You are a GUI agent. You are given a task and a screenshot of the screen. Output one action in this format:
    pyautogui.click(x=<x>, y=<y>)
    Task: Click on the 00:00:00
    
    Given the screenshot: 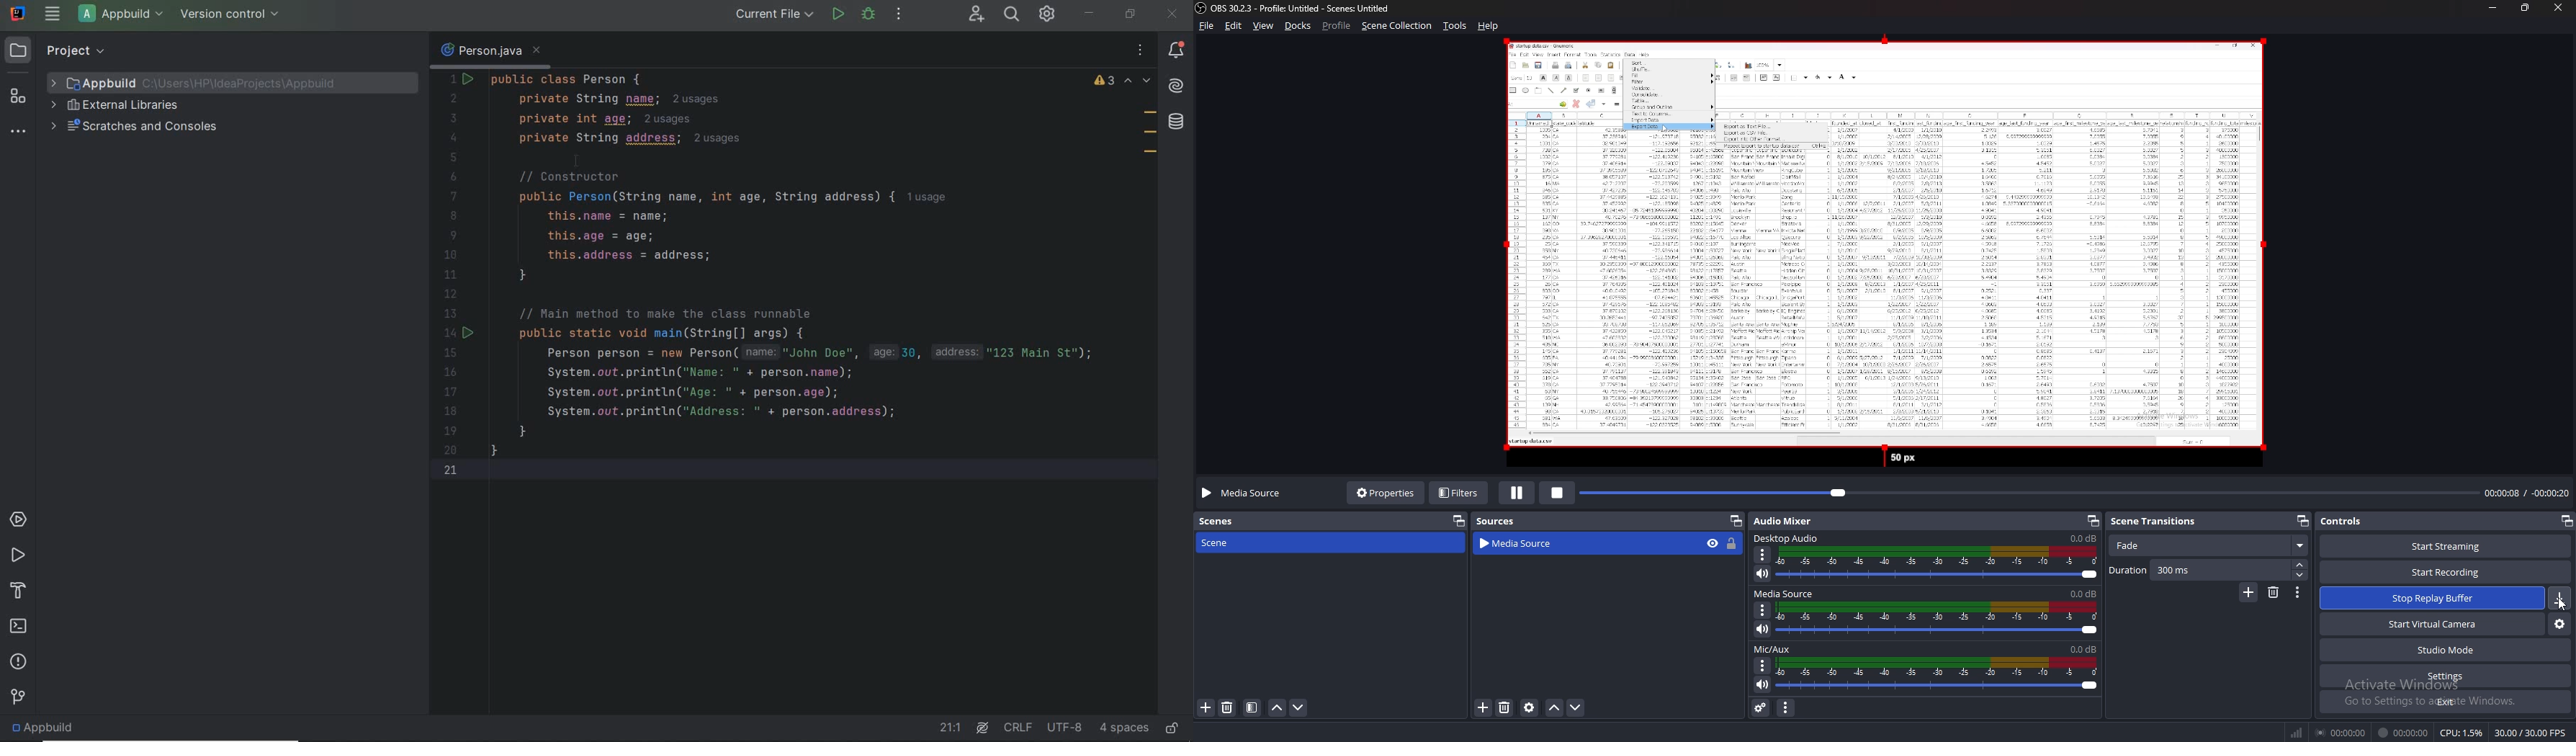 What is the action you would take?
    pyautogui.click(x=2341, y=732)
    